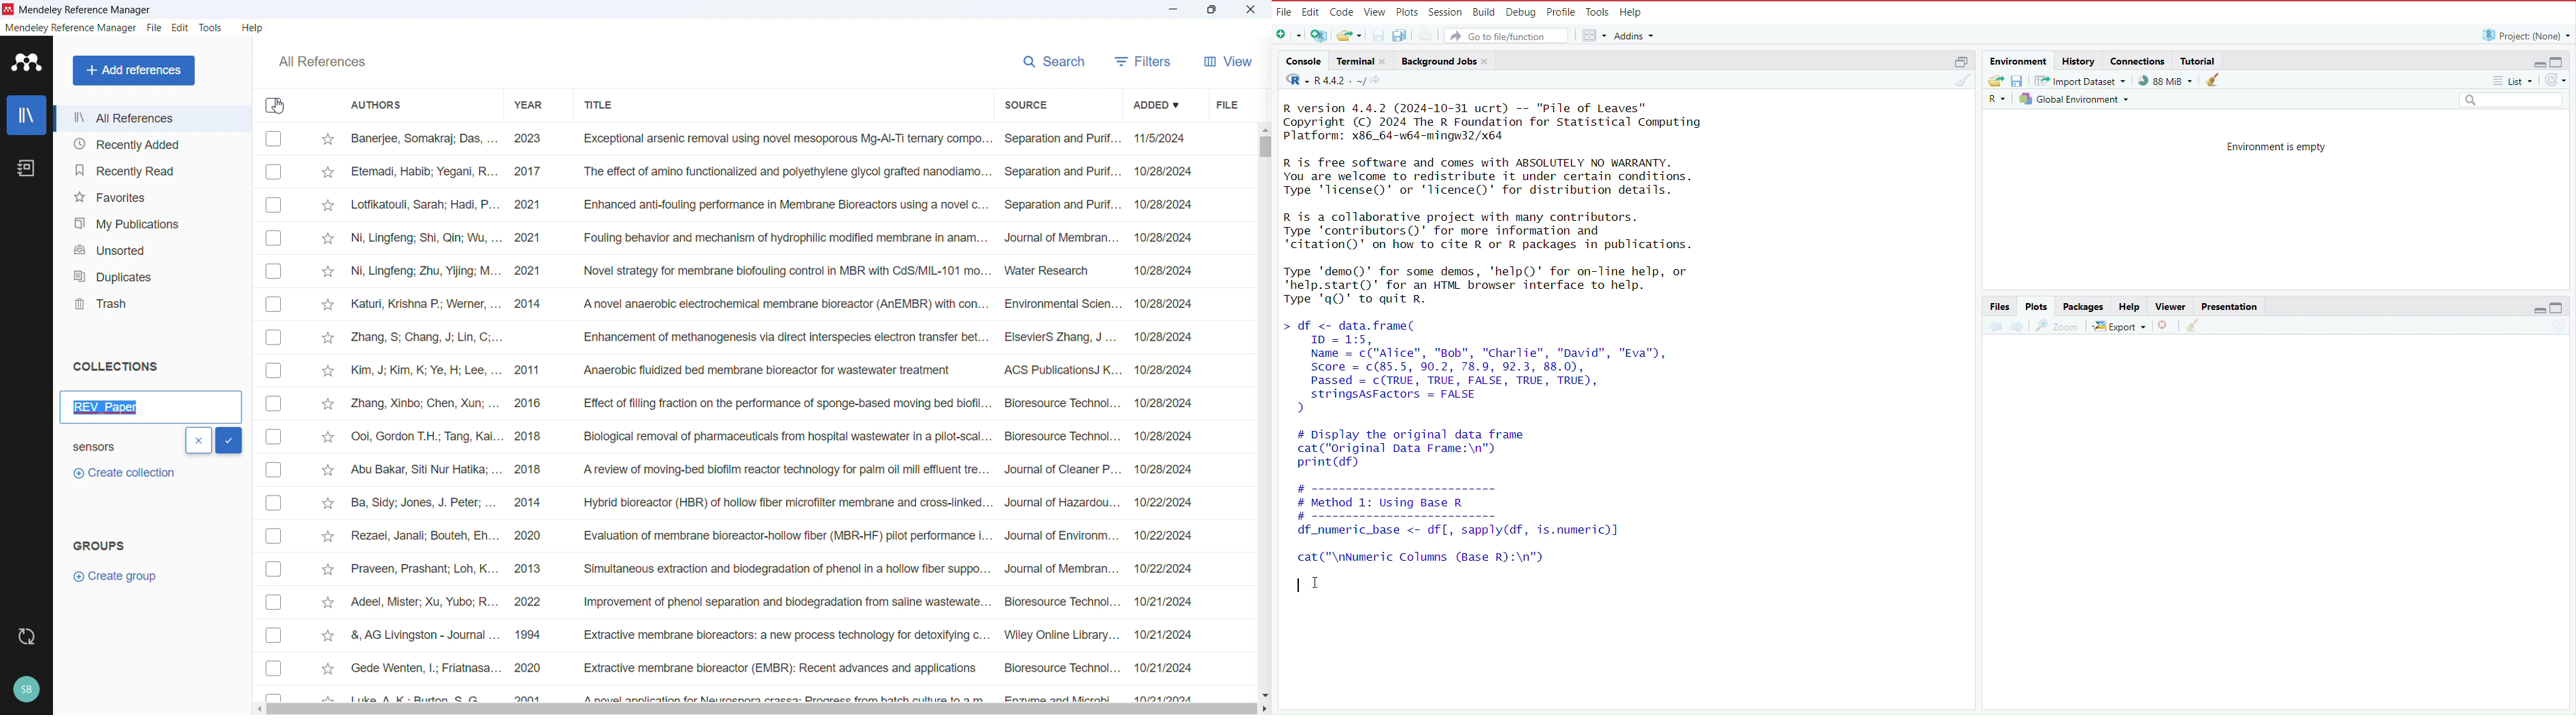 The width and height of the screenshot is (2576, 728). I want to click on Edit, so click(1310, 10).